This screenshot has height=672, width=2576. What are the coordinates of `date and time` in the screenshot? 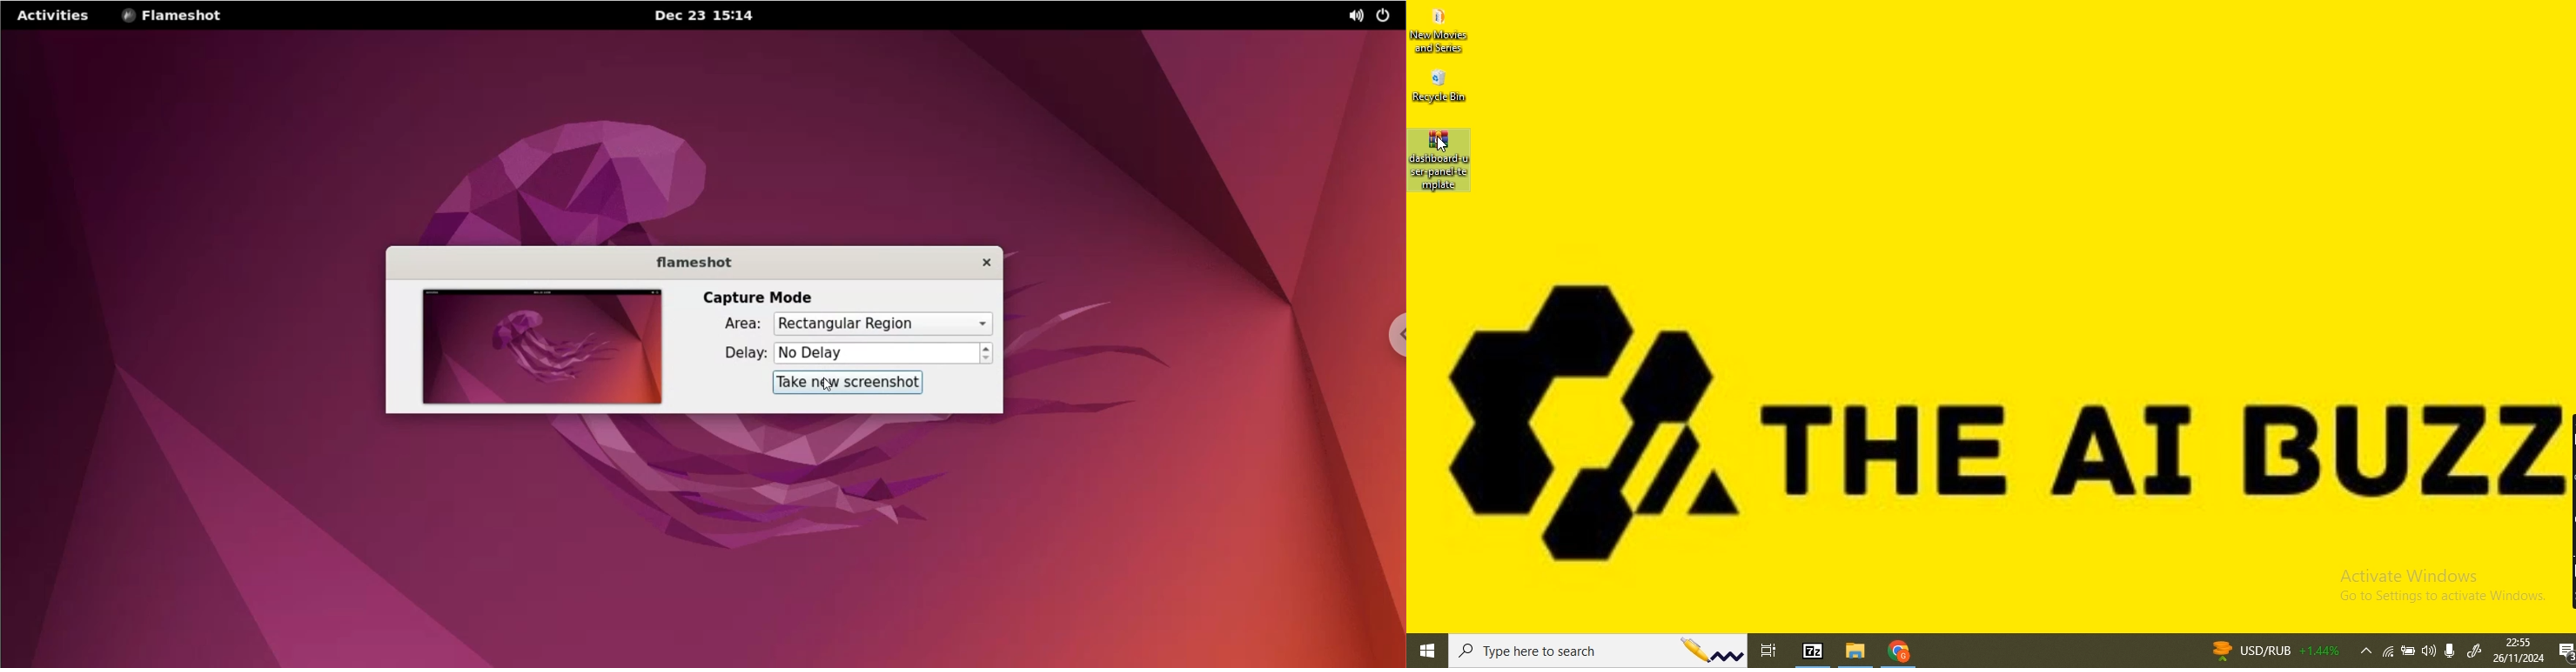 It's located at (717, 16).